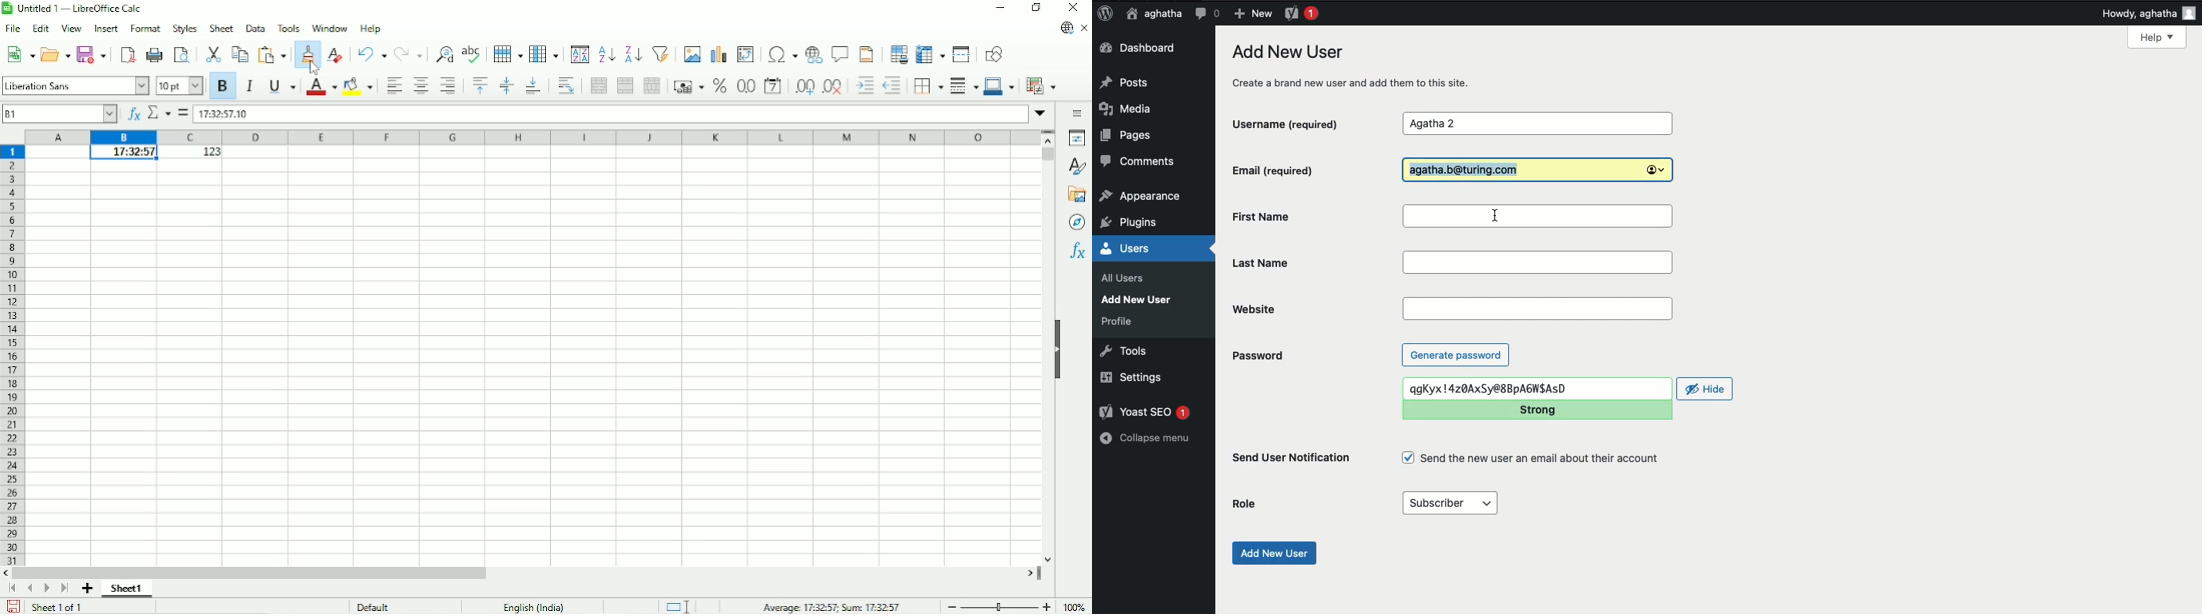 This screenshot has width=2212, height=616. What do you see at coordinates (155, 54) in the screenshot?
I see `Print` at bounding box center [155, 54].